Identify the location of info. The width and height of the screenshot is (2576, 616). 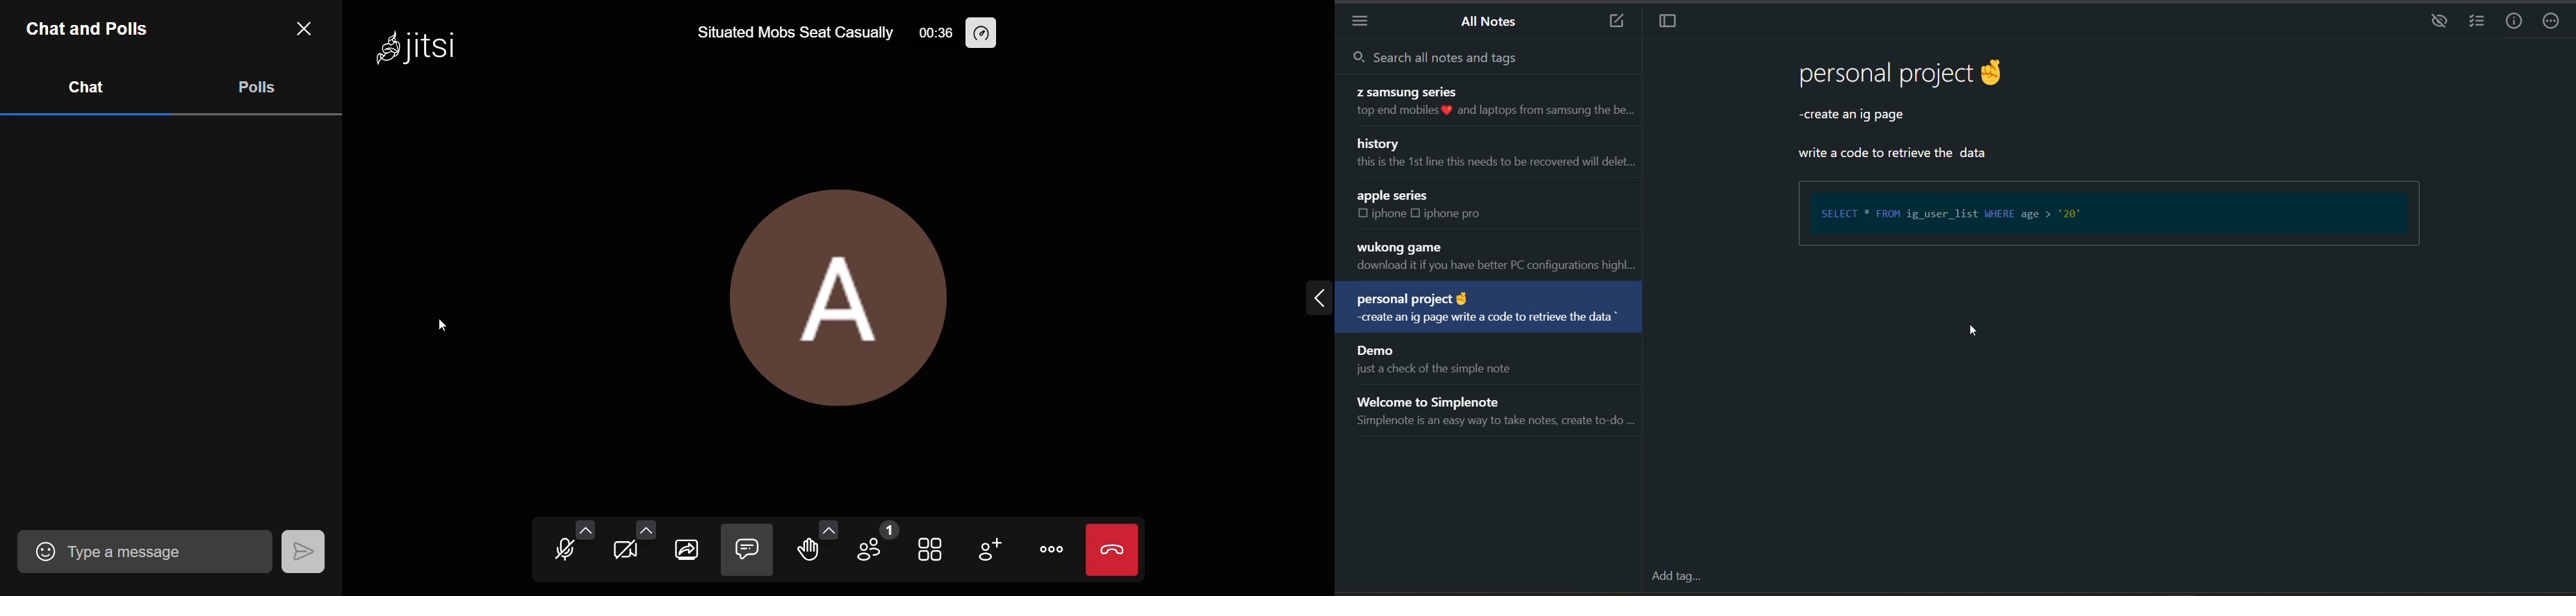
(2514, 21).